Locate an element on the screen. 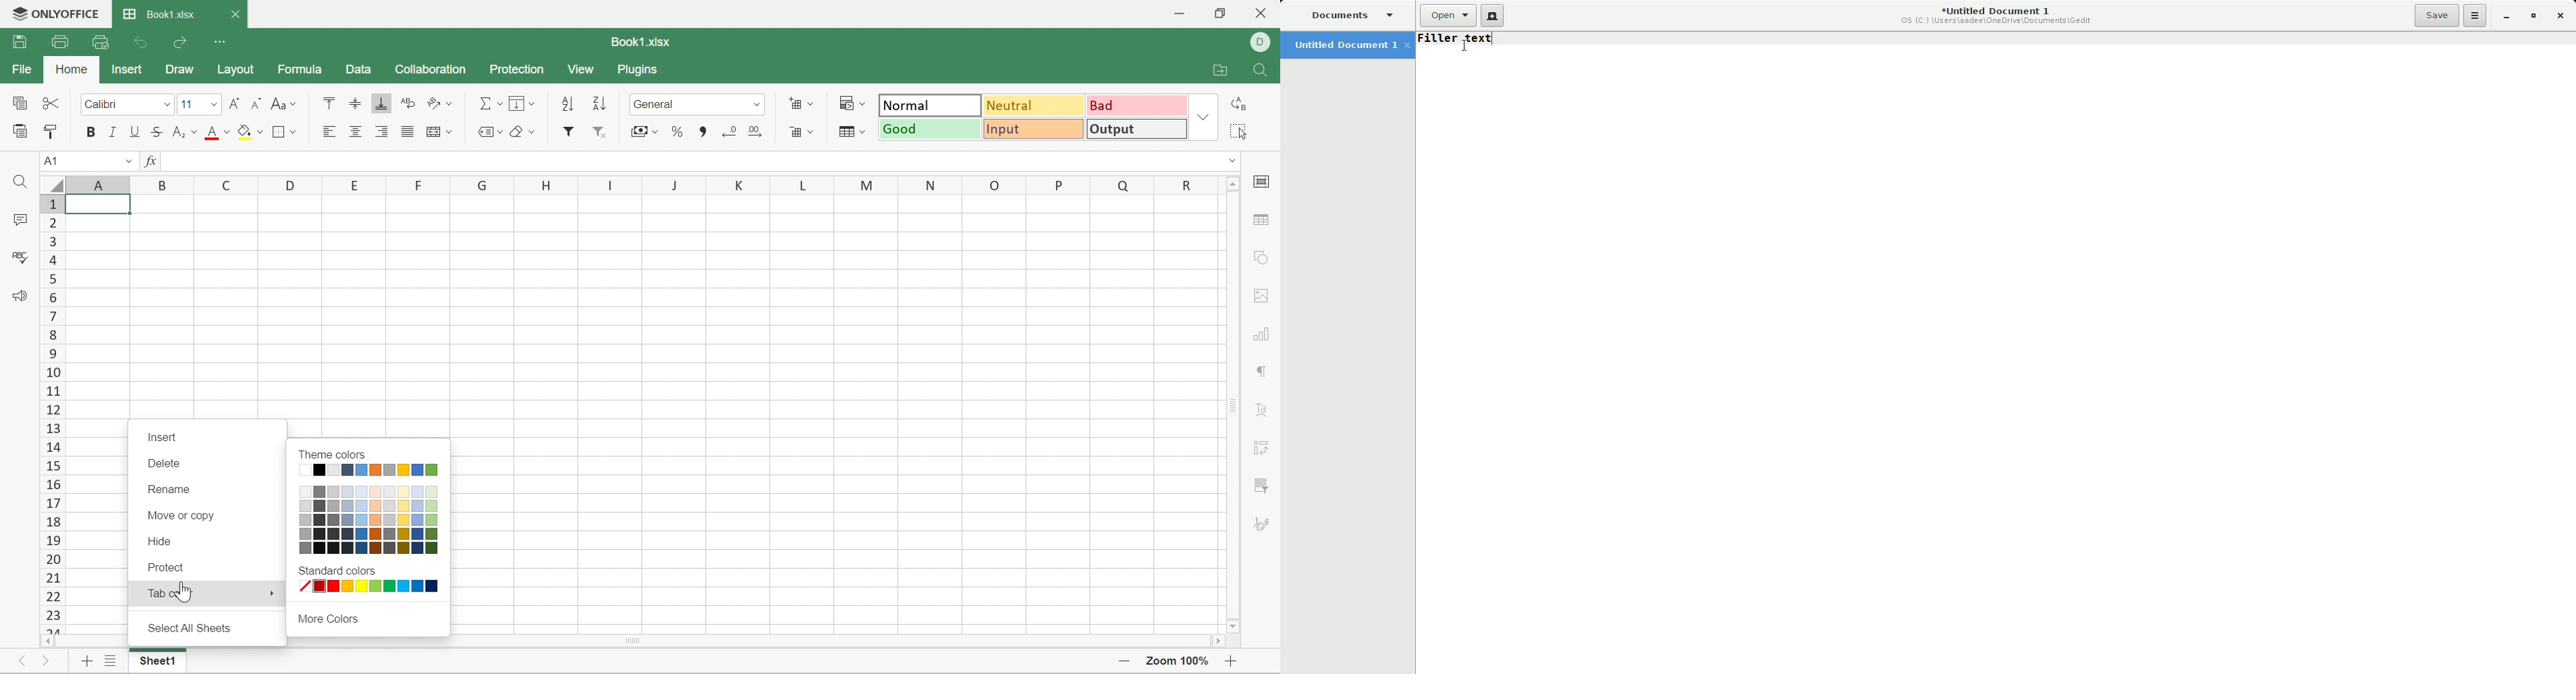 The height and width of the screenshot is (700, 2576). M is located at coordinates (857, 184).